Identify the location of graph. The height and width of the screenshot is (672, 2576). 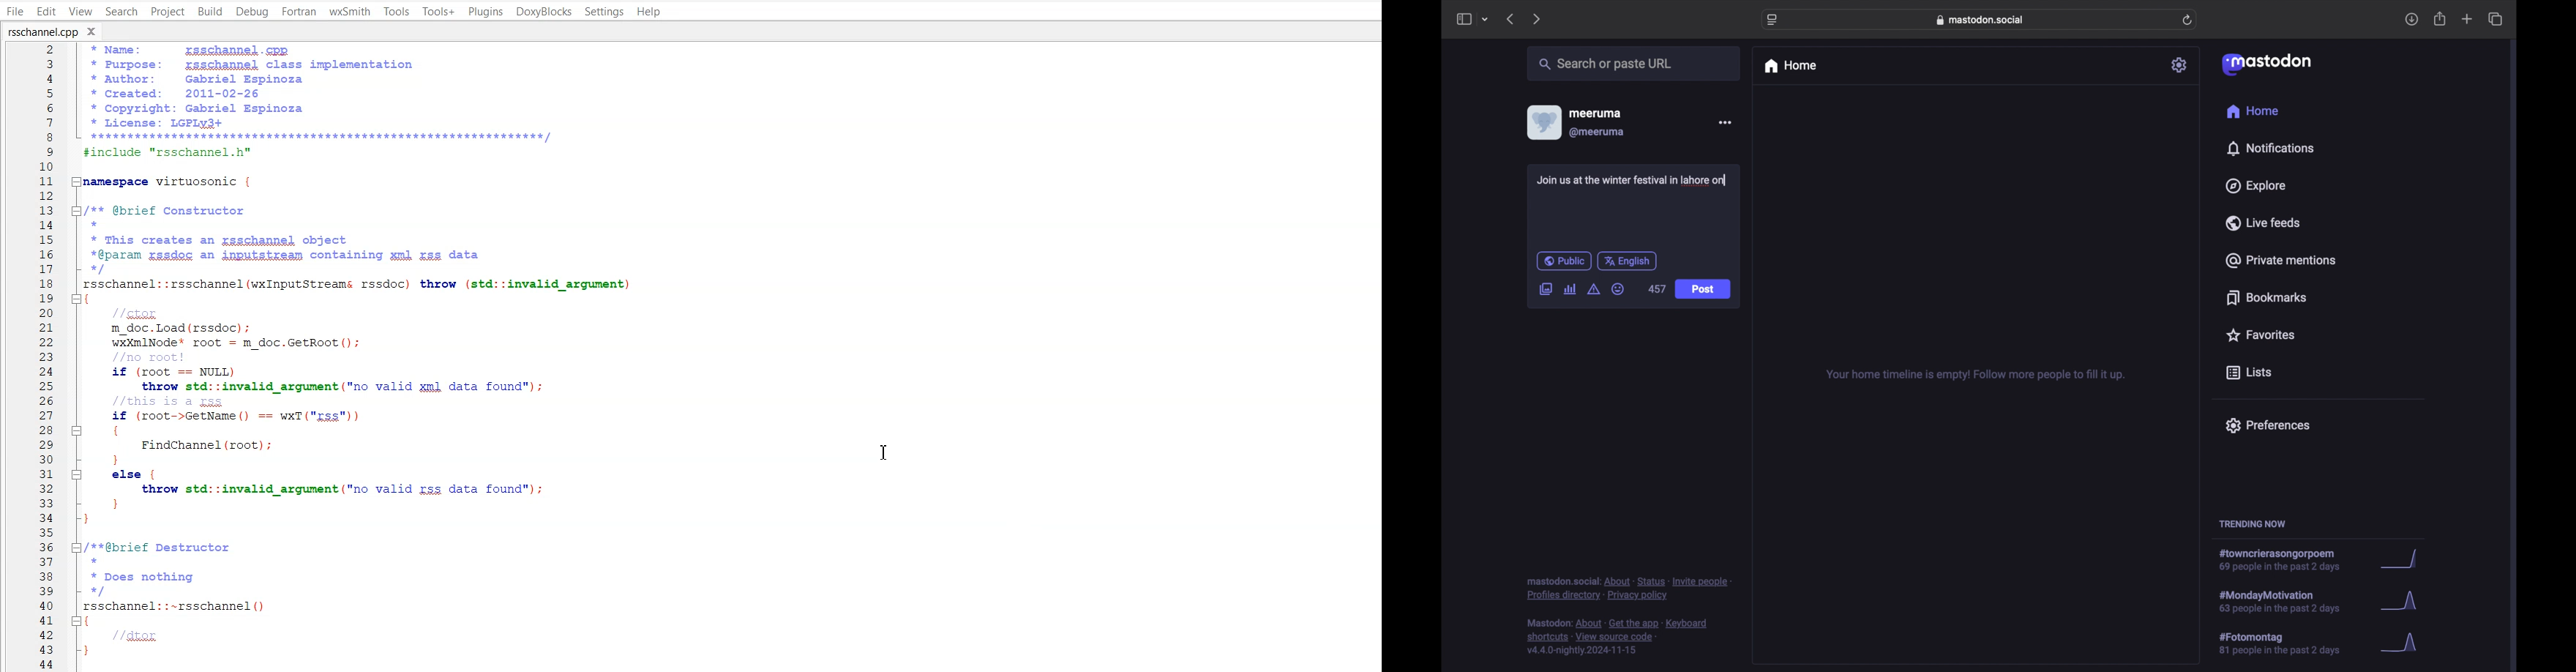
(2403, 643).